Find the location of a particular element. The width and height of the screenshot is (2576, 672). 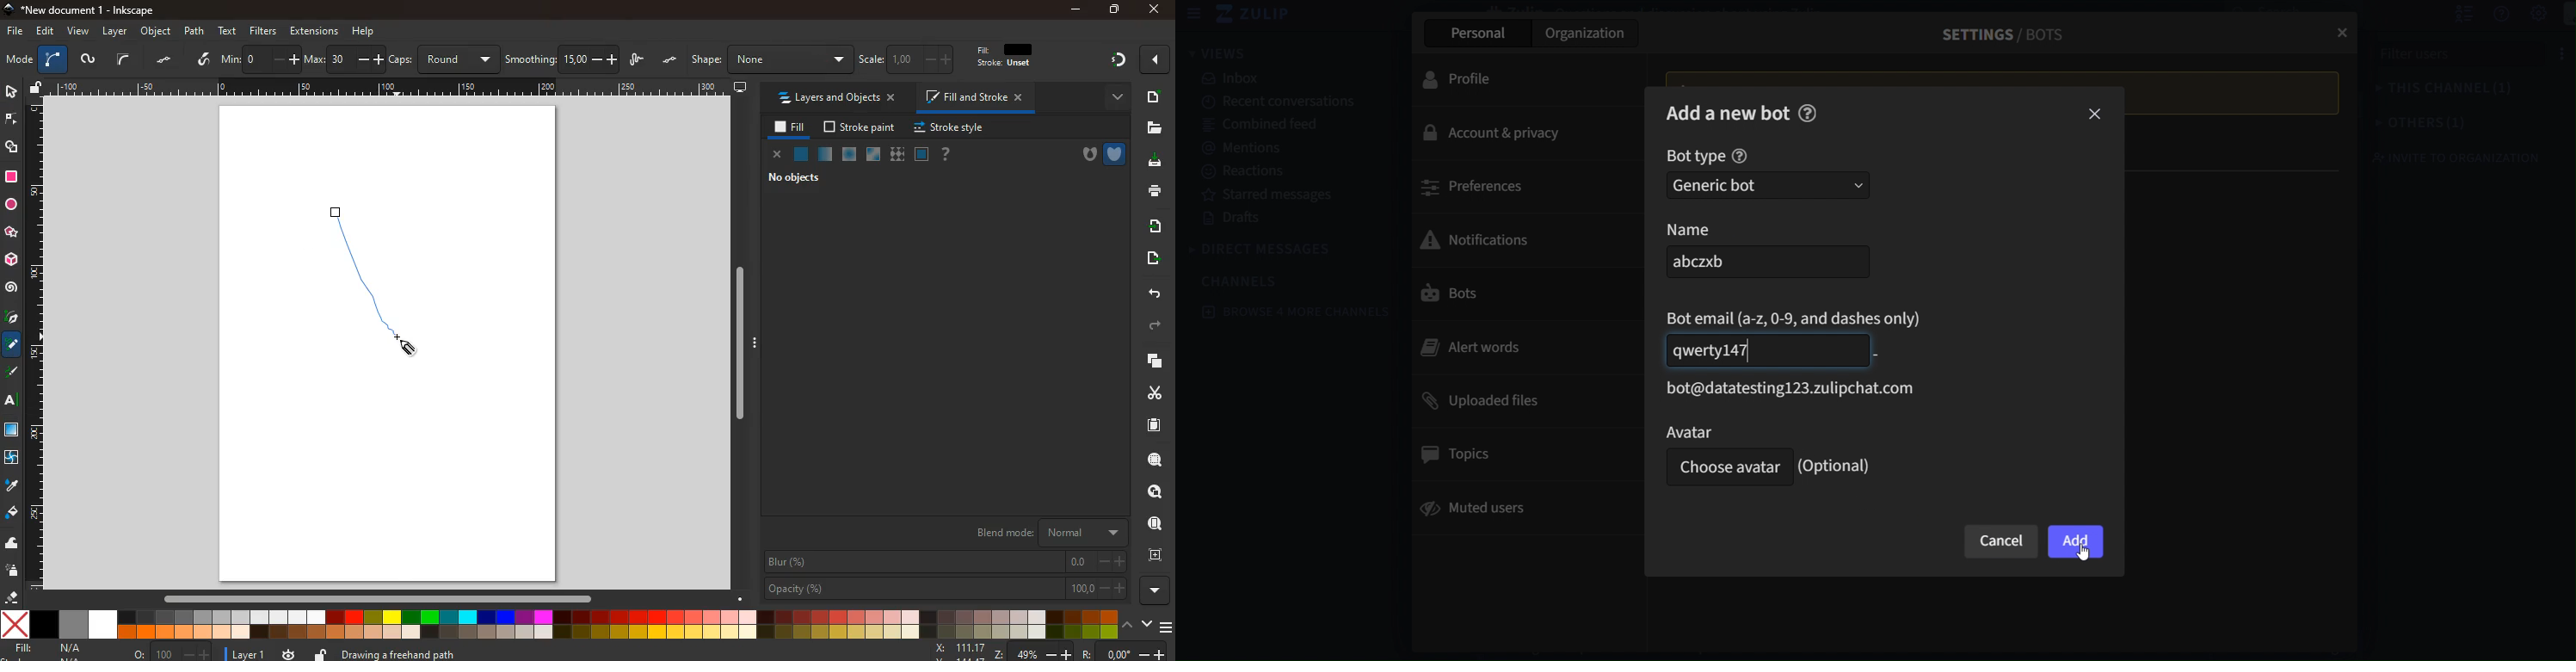

circle is located at coordinates (10, 205).